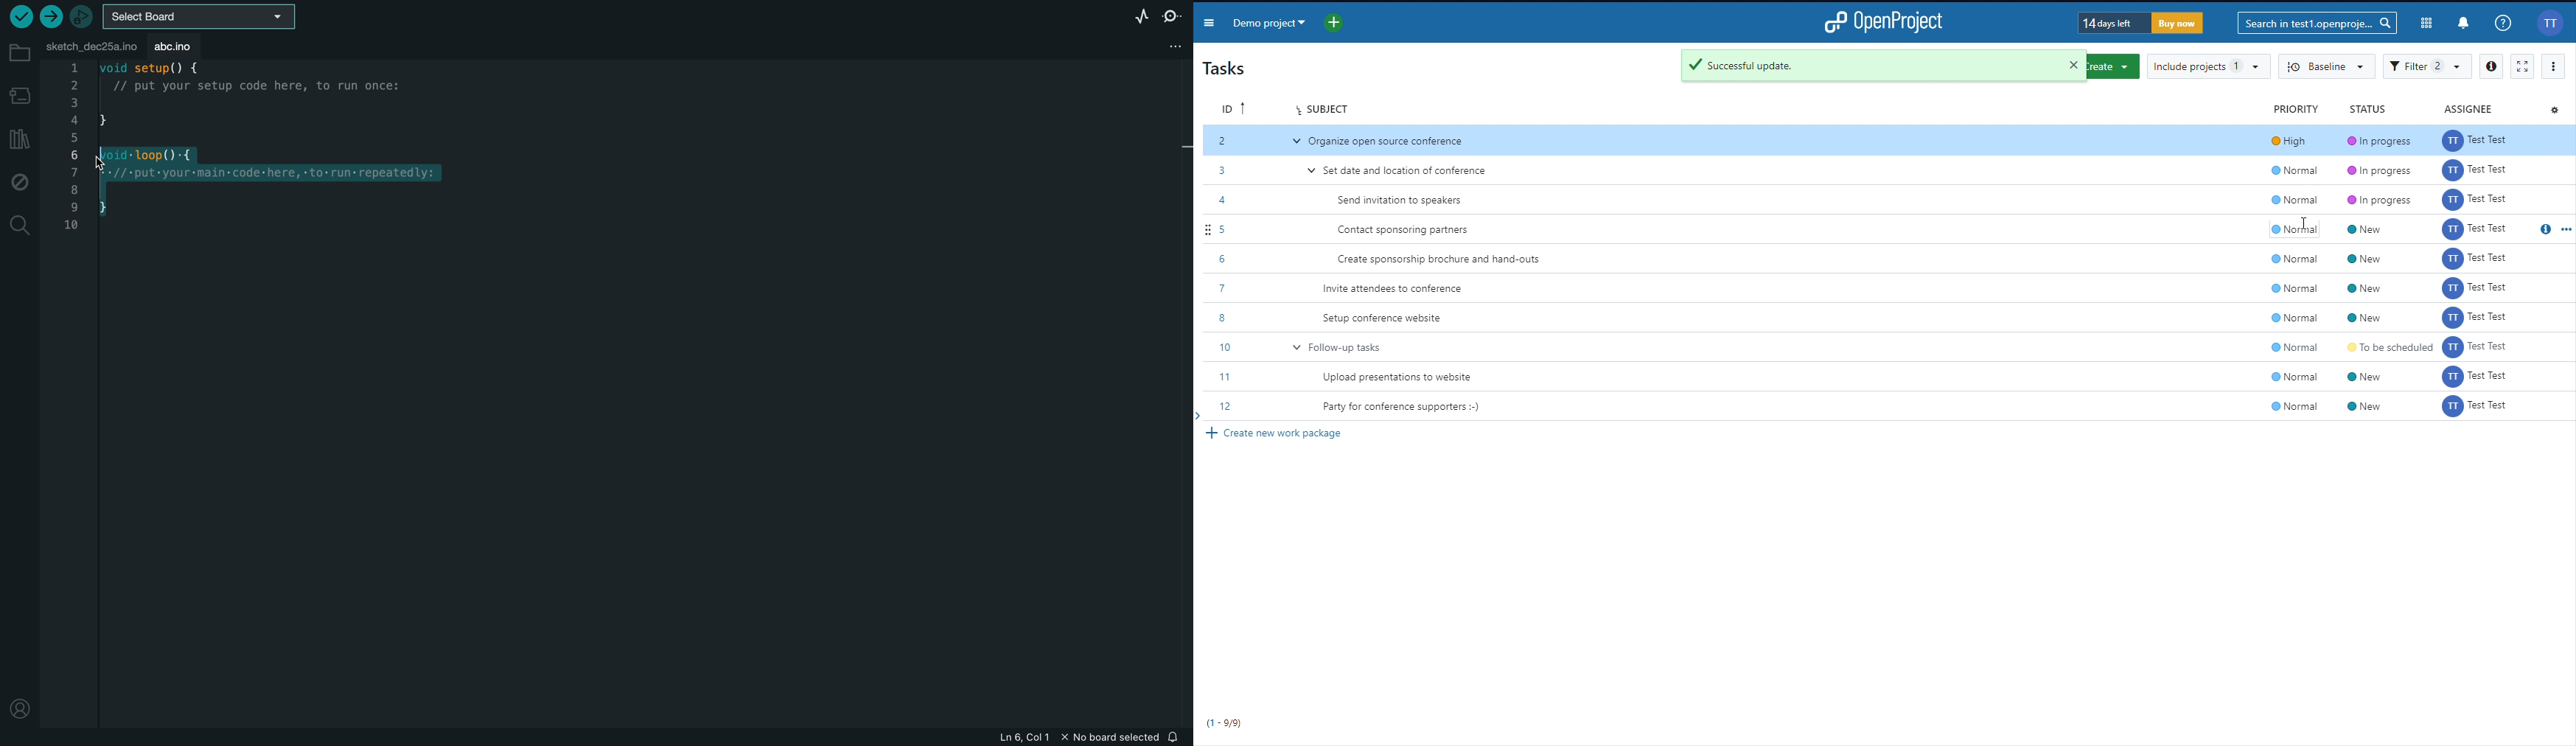 This screenshot has height=756, width=2576. Describe the element at coordinates (19, 136) in the screenshot. I see `library  manager` at that location.